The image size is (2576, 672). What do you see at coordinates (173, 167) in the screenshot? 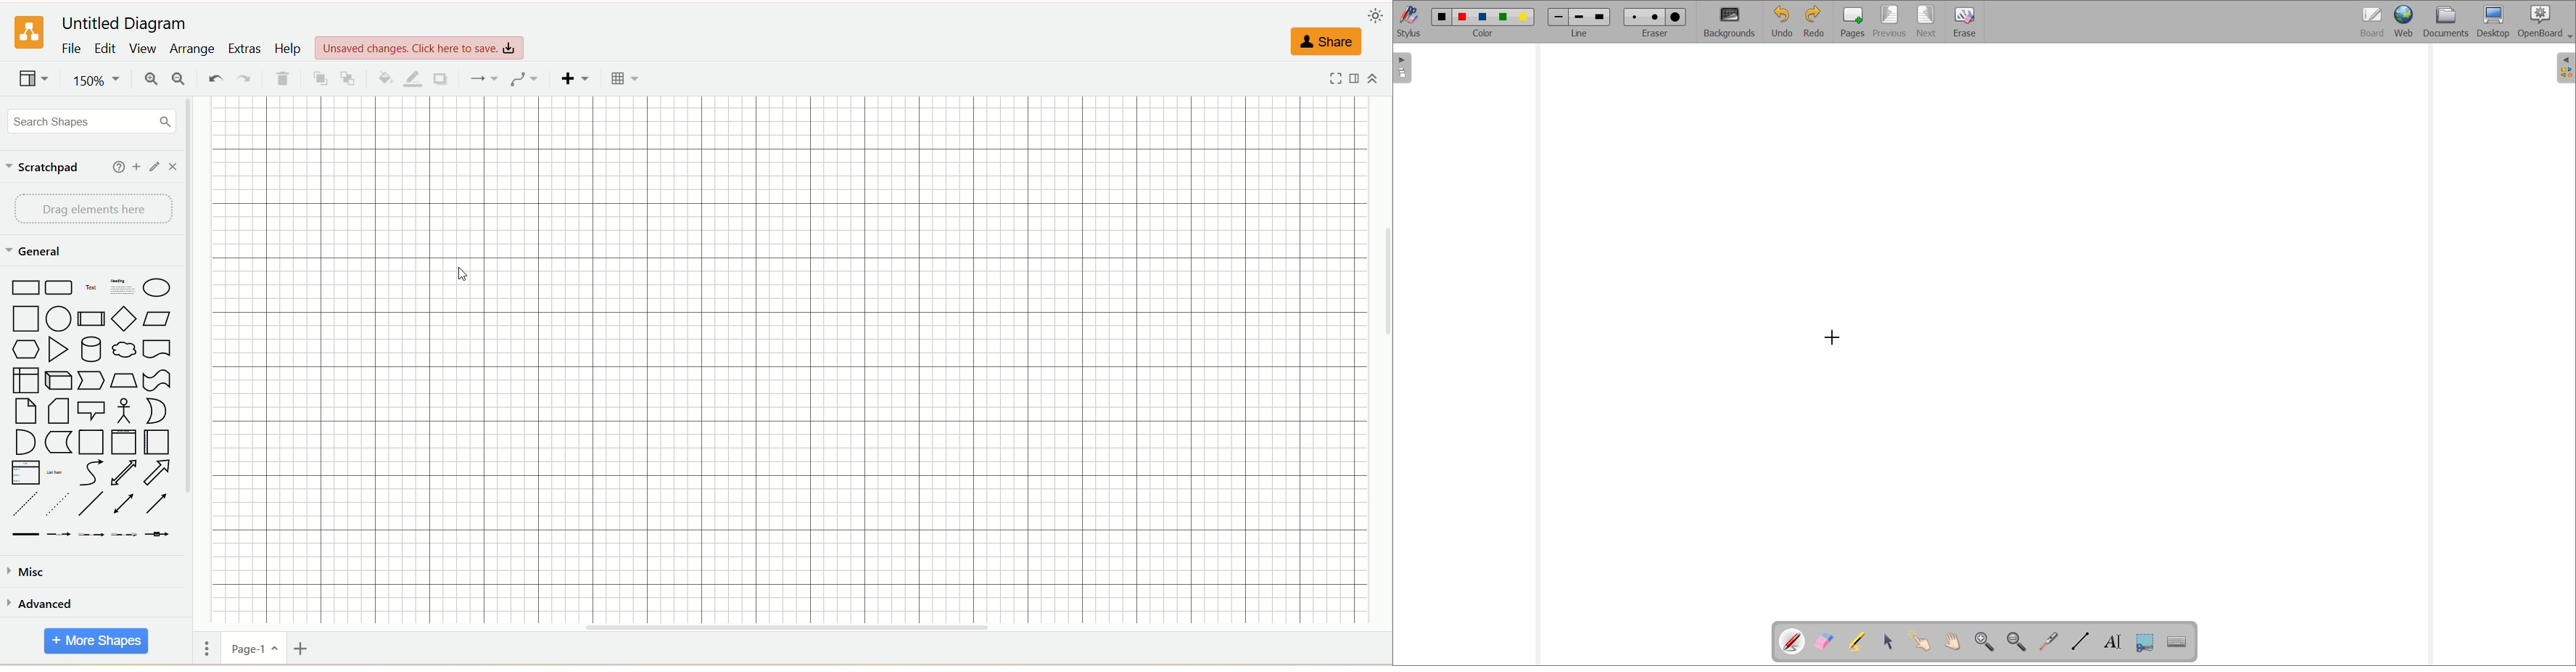
I see `close` at bounding box center [173, 167].